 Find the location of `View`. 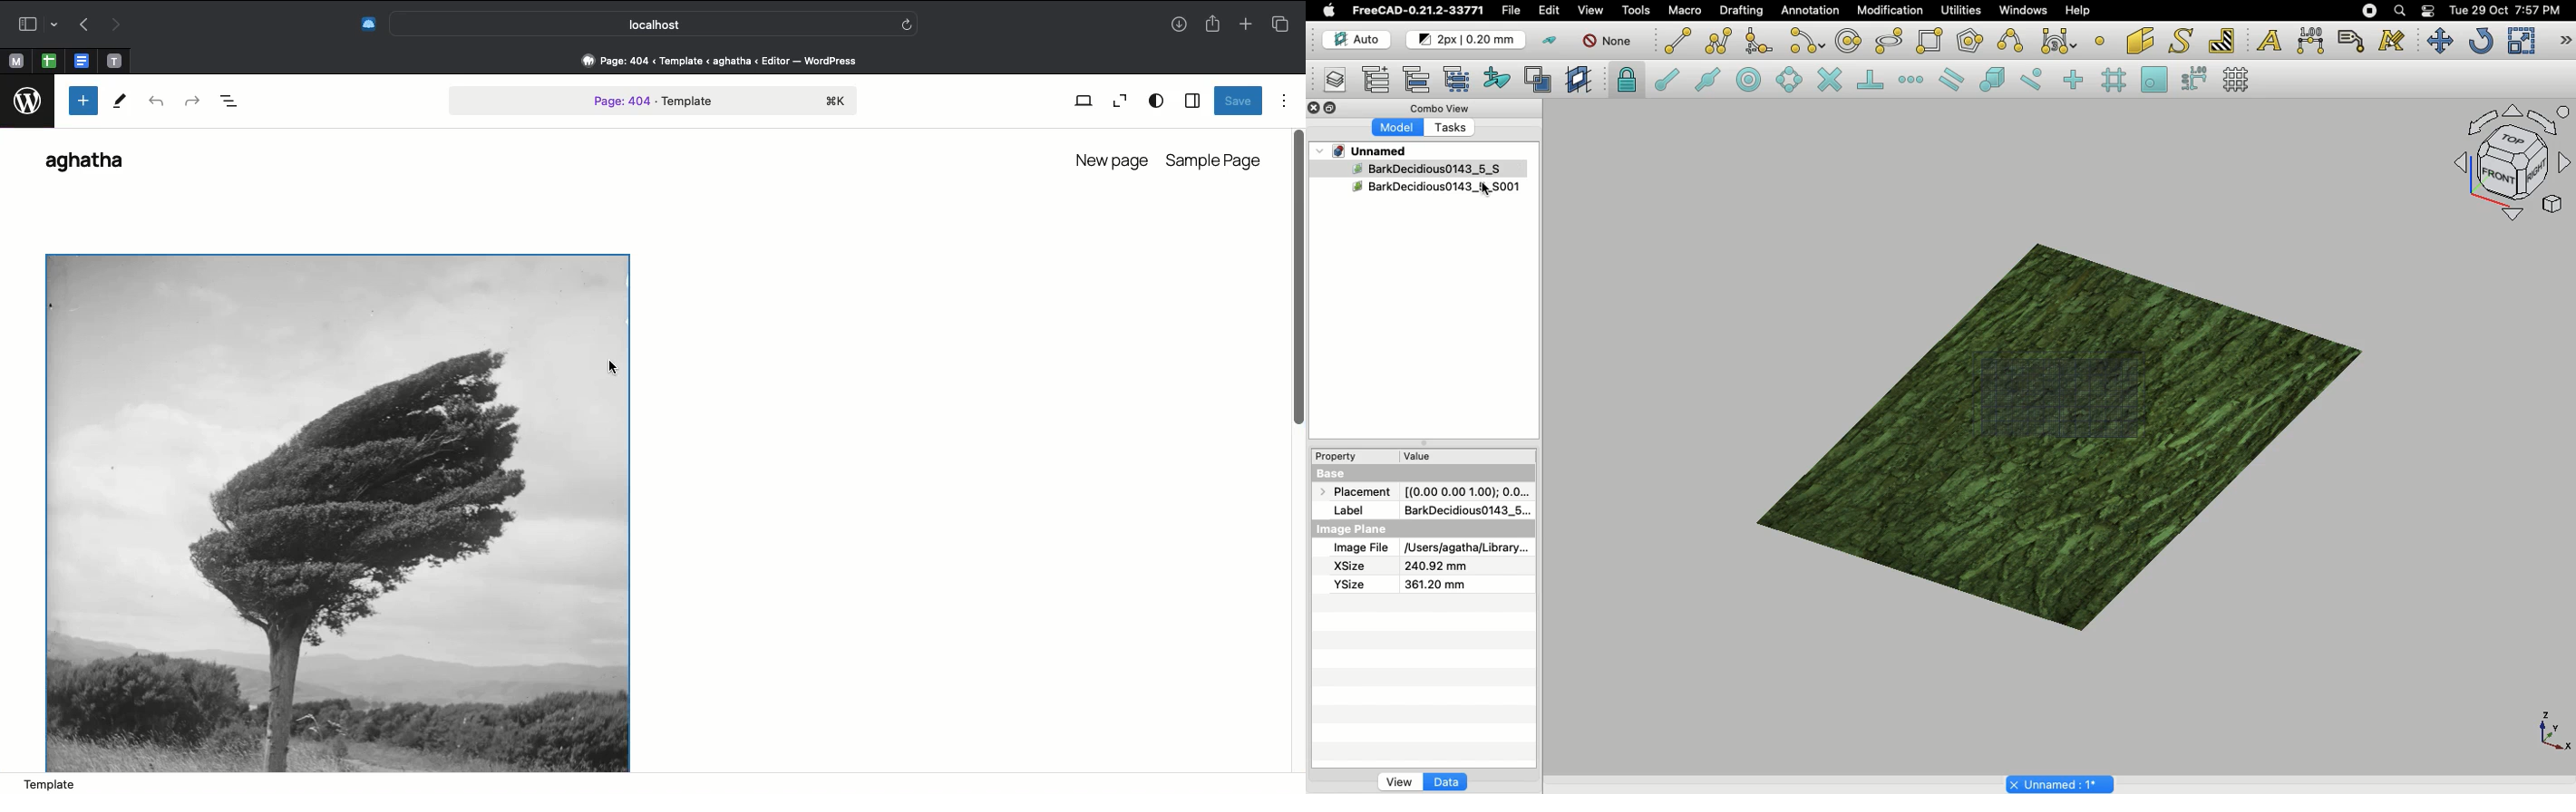

View is located at coordinates (1083, 102).